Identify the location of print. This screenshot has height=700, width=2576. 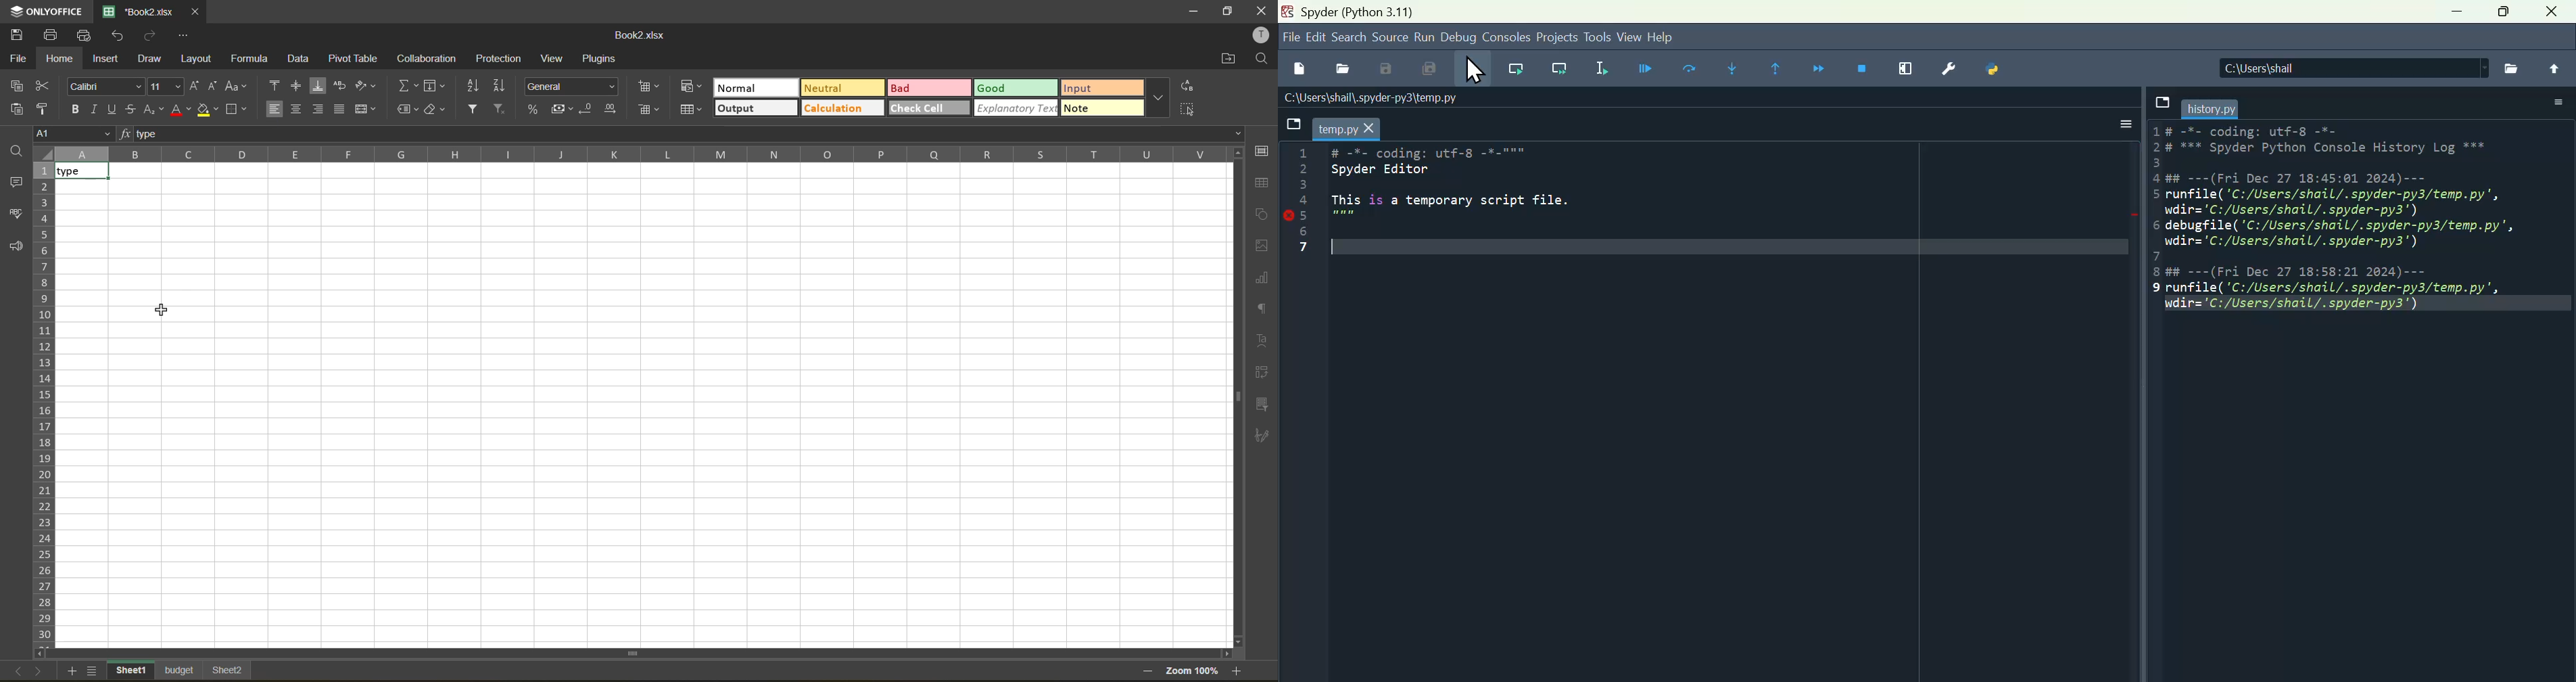
(50, 36).